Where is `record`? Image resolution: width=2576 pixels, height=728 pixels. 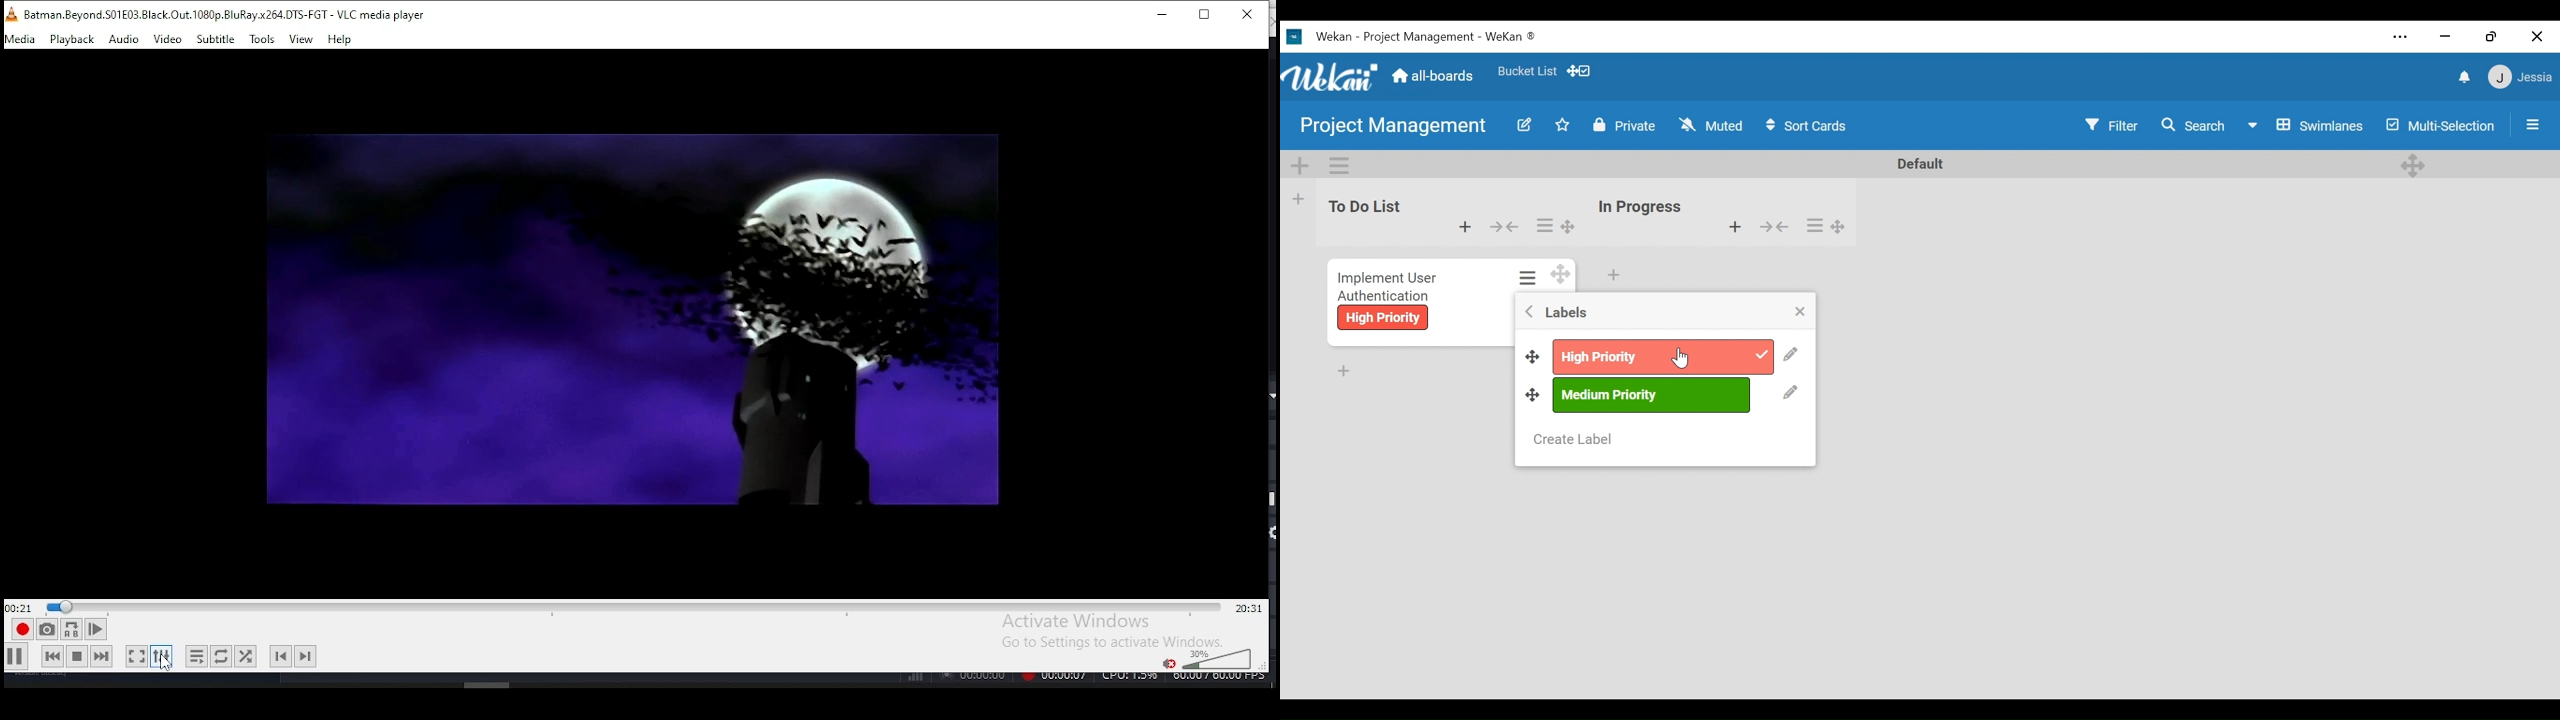 record is located at coordinates (21, 630).